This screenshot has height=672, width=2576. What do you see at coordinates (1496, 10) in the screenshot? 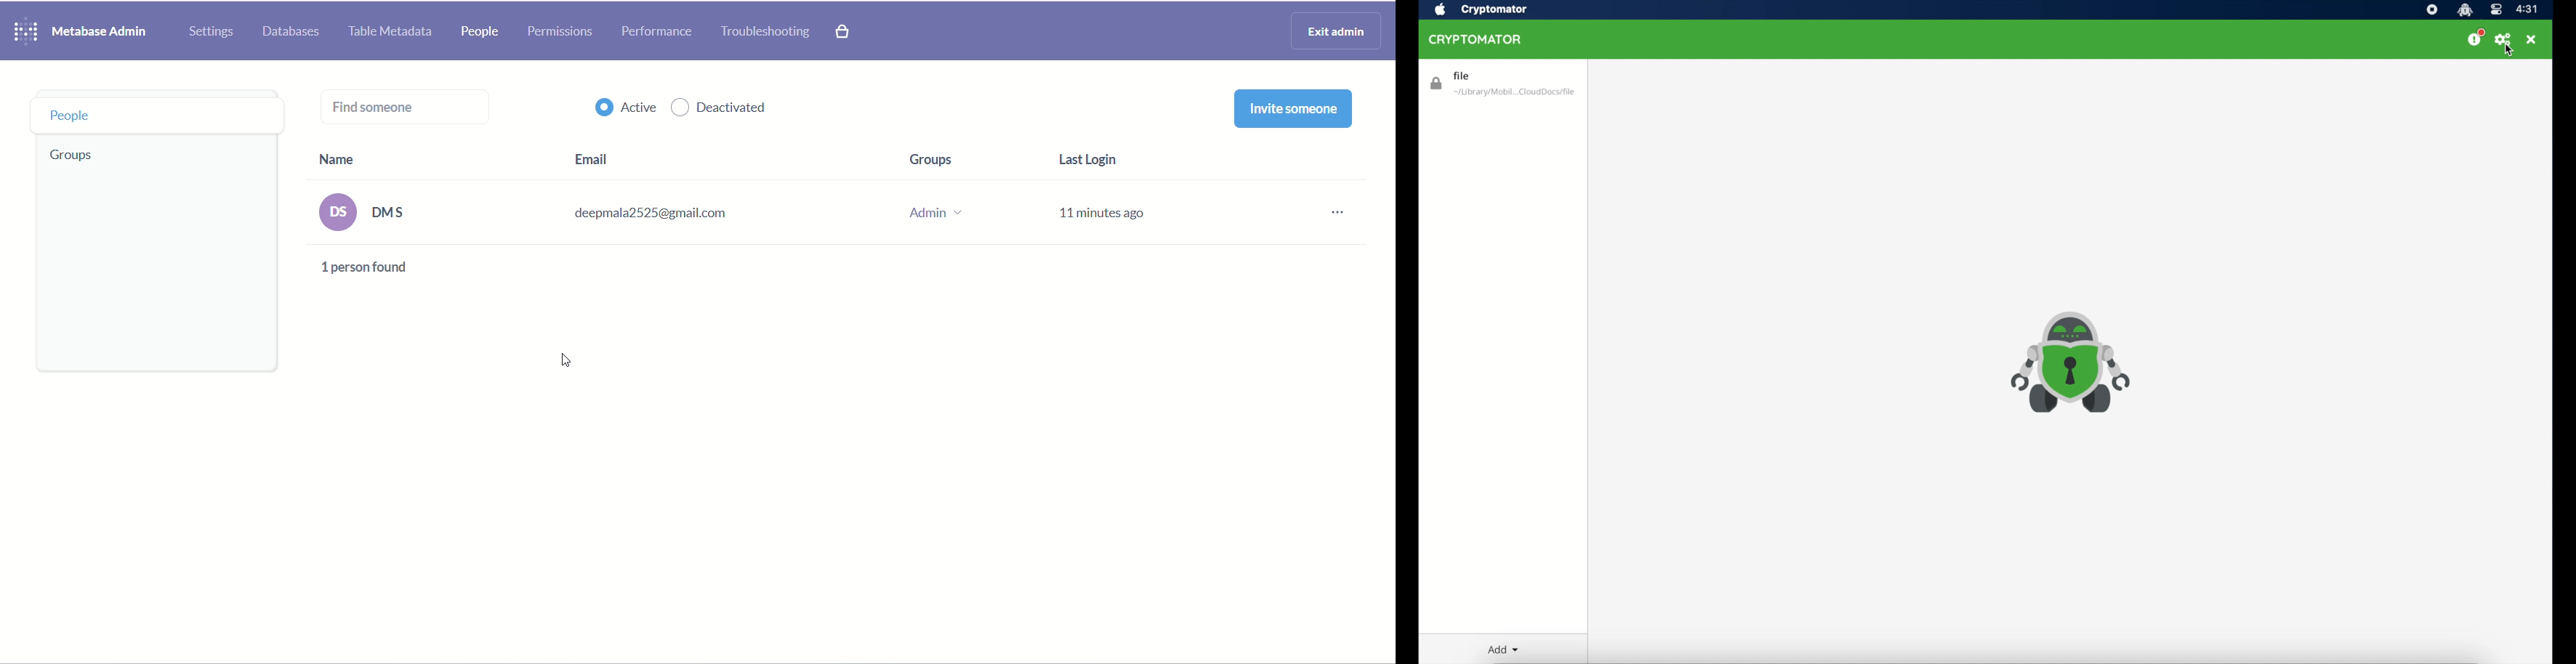
I see `cryptomator` at bounding box center [1496, 10].